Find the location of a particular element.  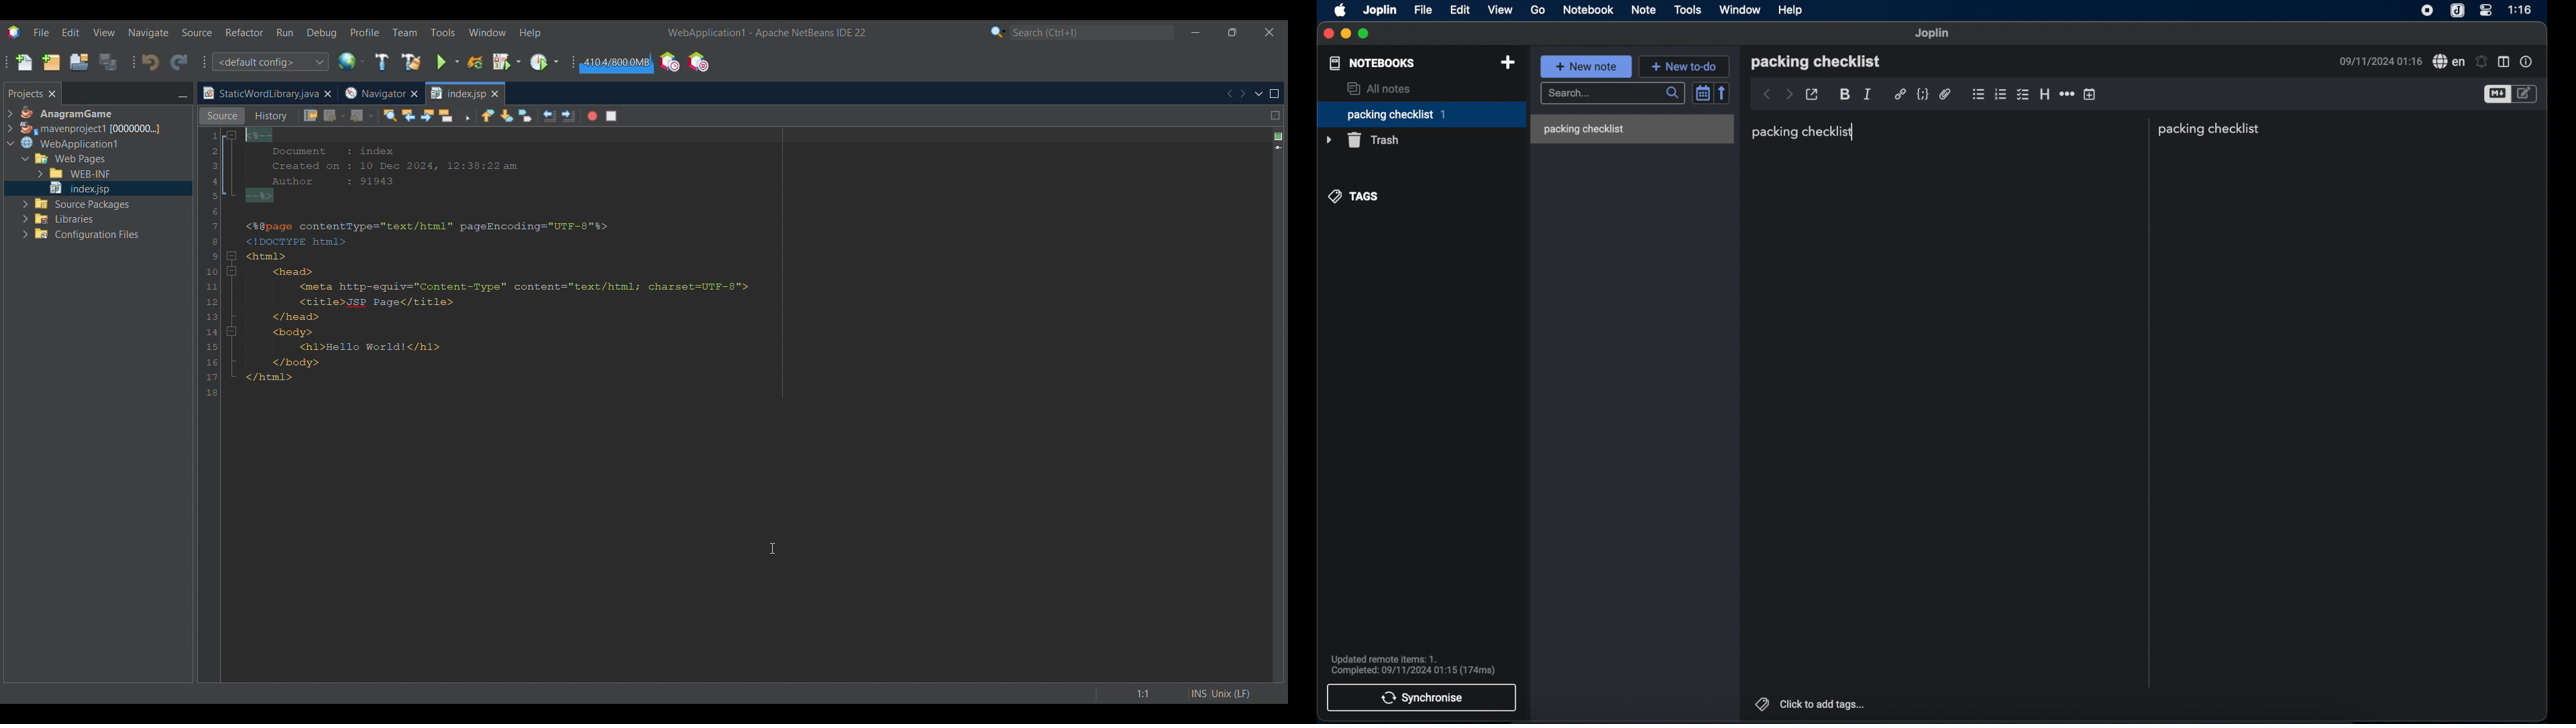

set alarm is located at coordinates (2481, 61).